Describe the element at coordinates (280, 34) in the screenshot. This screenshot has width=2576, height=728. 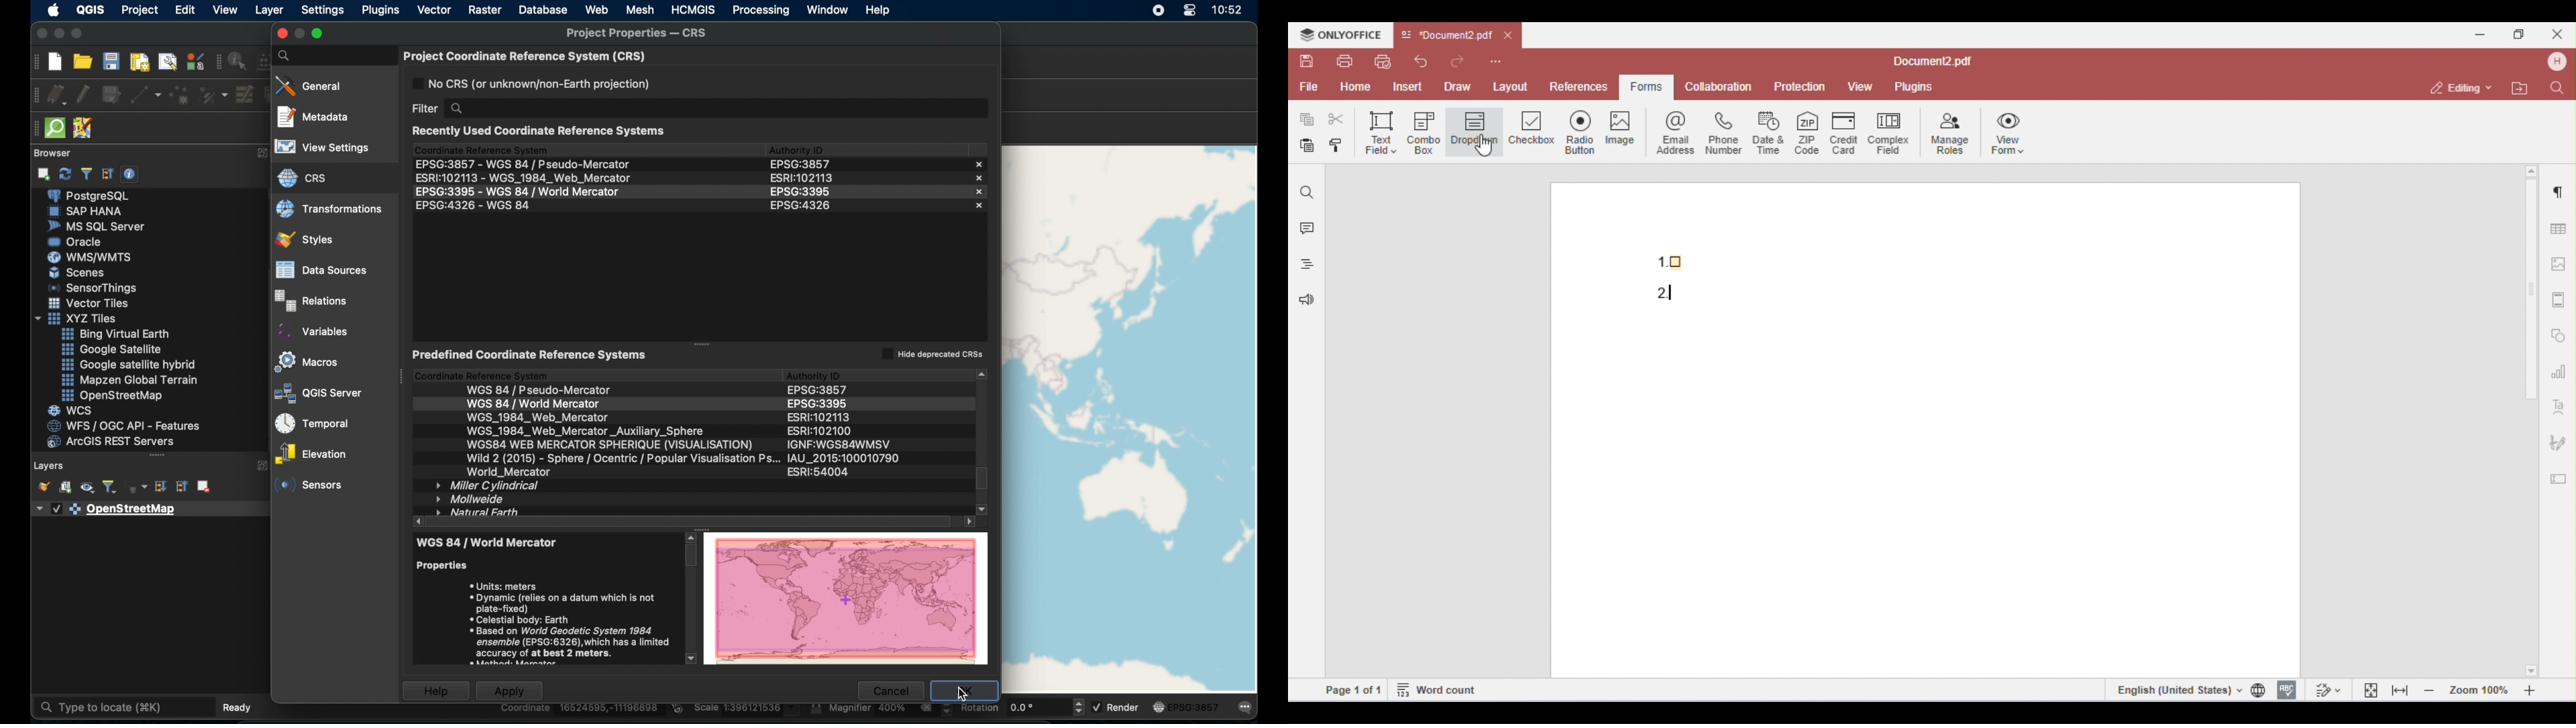
I see `close` at that location.